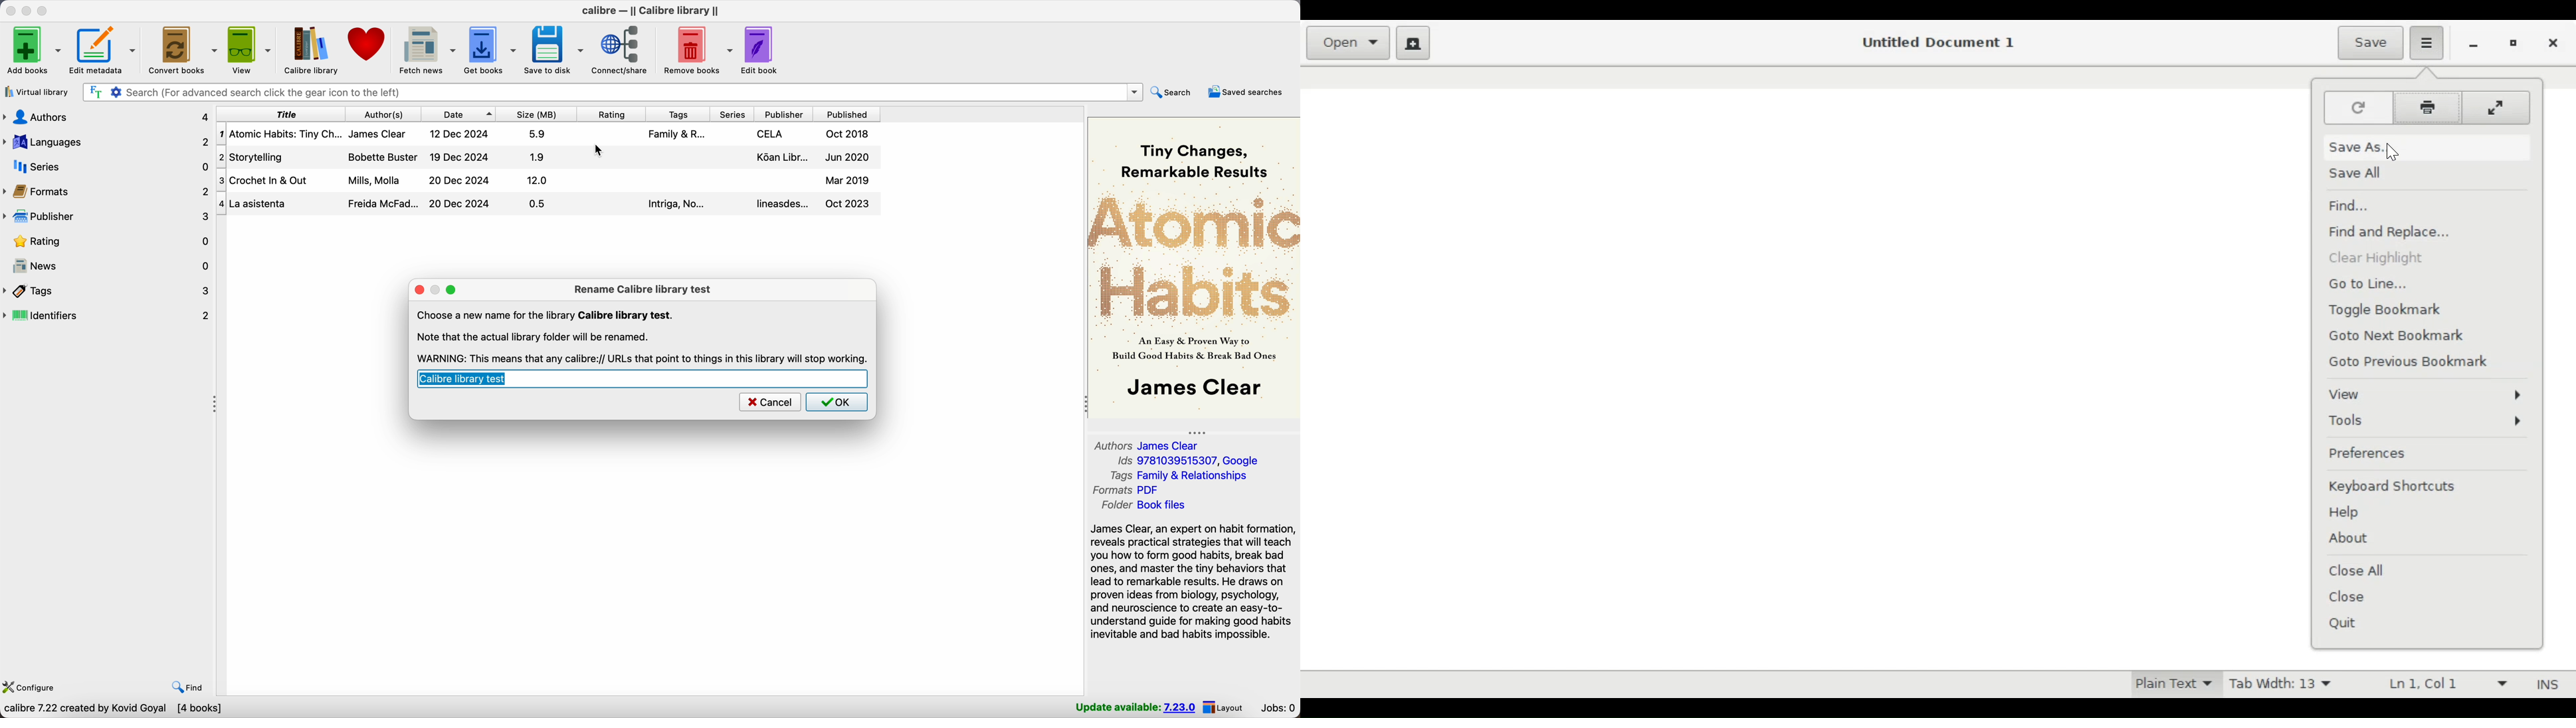 The image size is (2576, 728). I want to click on Note that the actual library folder will be renamed. WARNING: This means that any calibre://URLs that point to things in this library will stop working., so click(640, 347).